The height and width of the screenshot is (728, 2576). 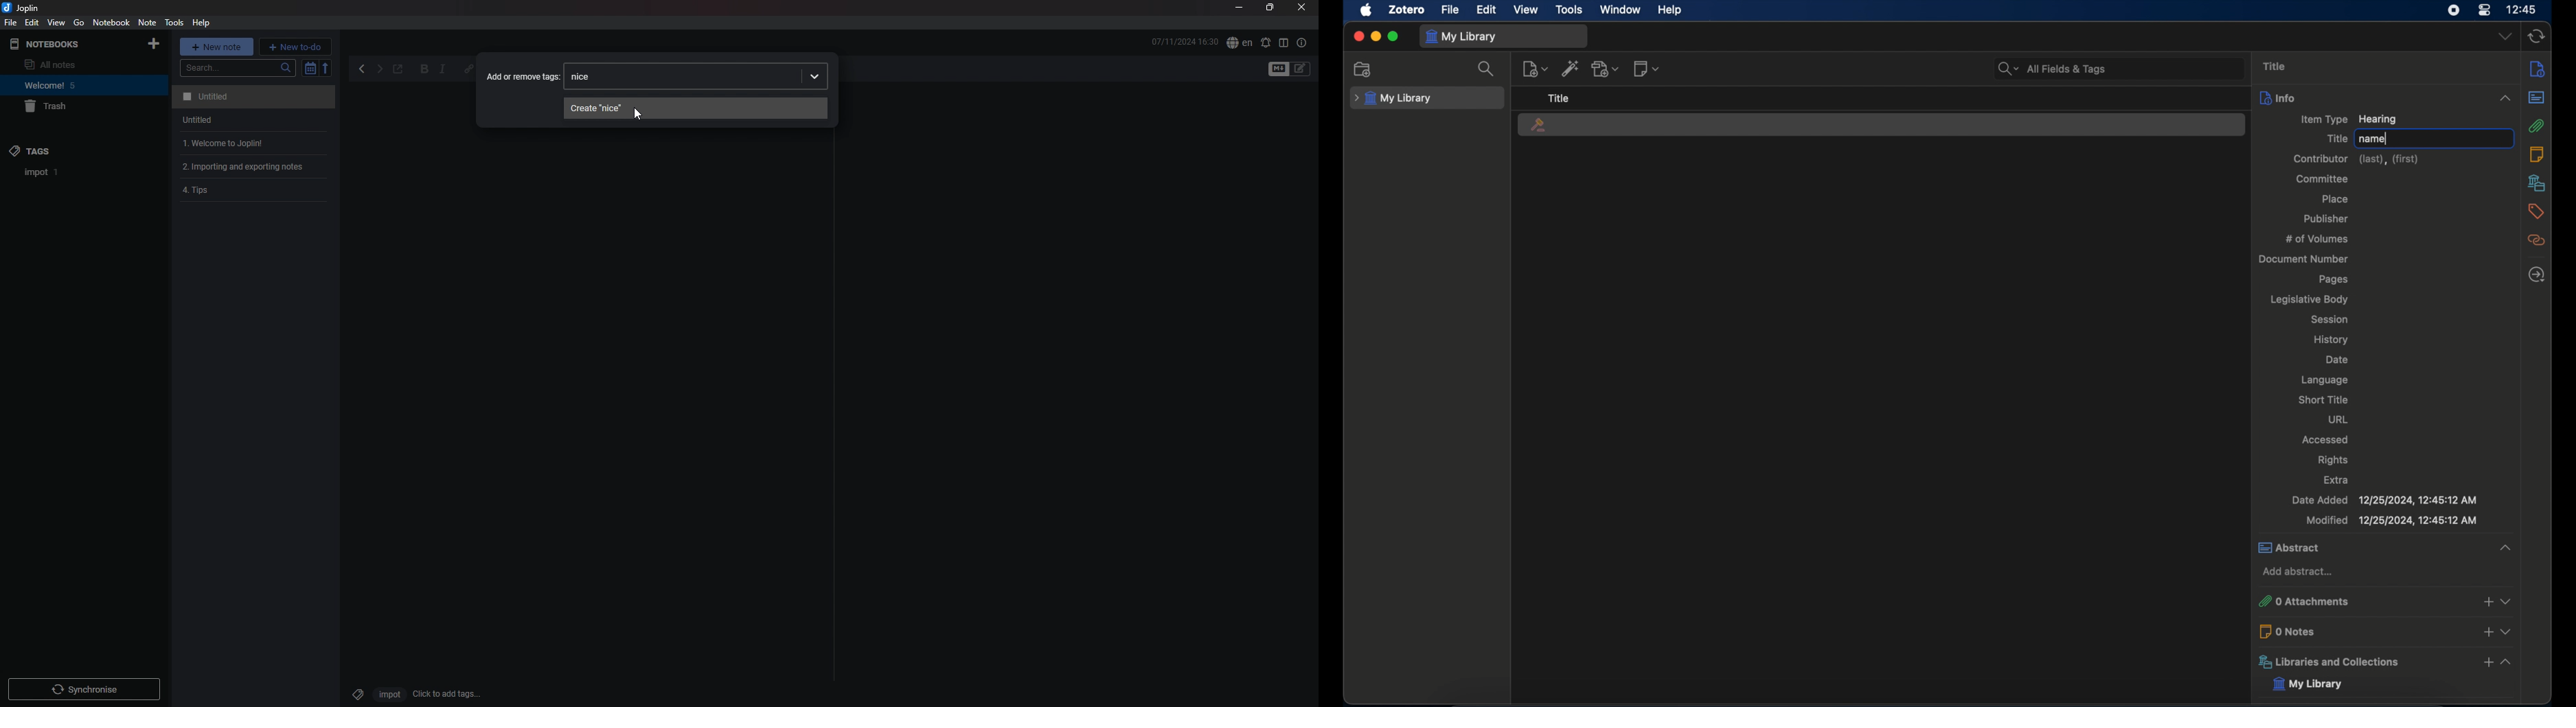 I want to click on toggle sort order, so click(x=310, y=69).